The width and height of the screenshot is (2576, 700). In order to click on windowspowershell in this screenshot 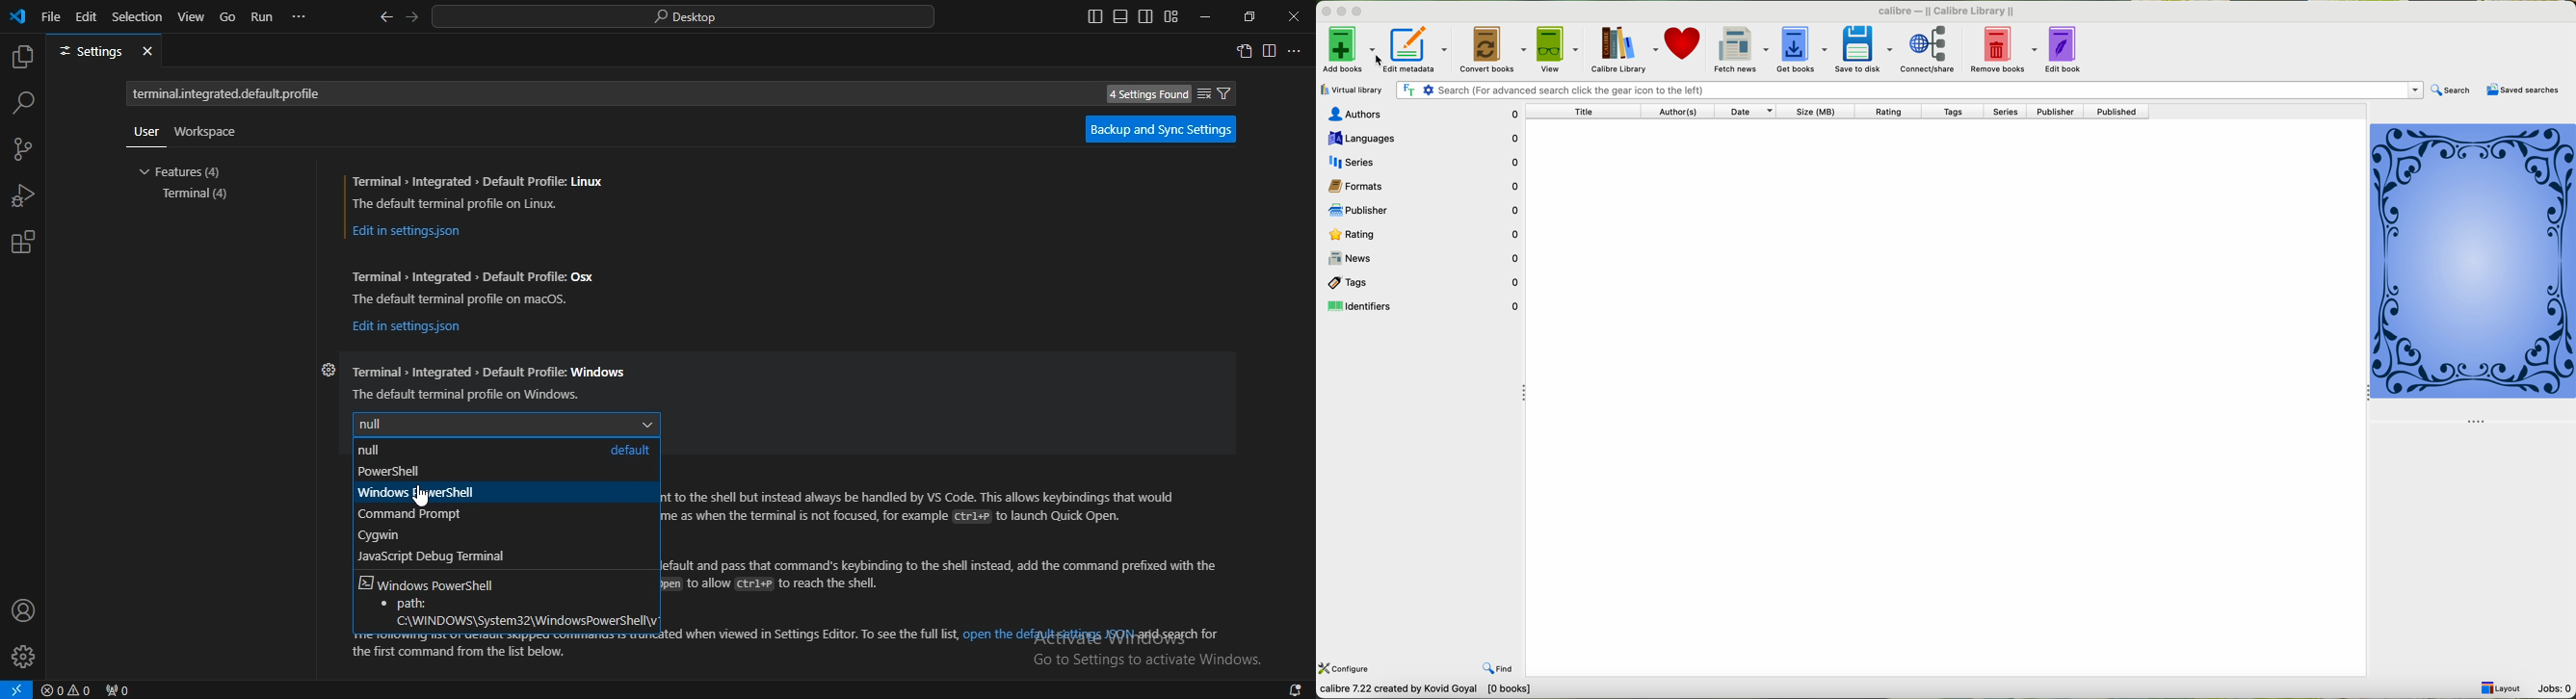, I will do `click(425, 493)`.